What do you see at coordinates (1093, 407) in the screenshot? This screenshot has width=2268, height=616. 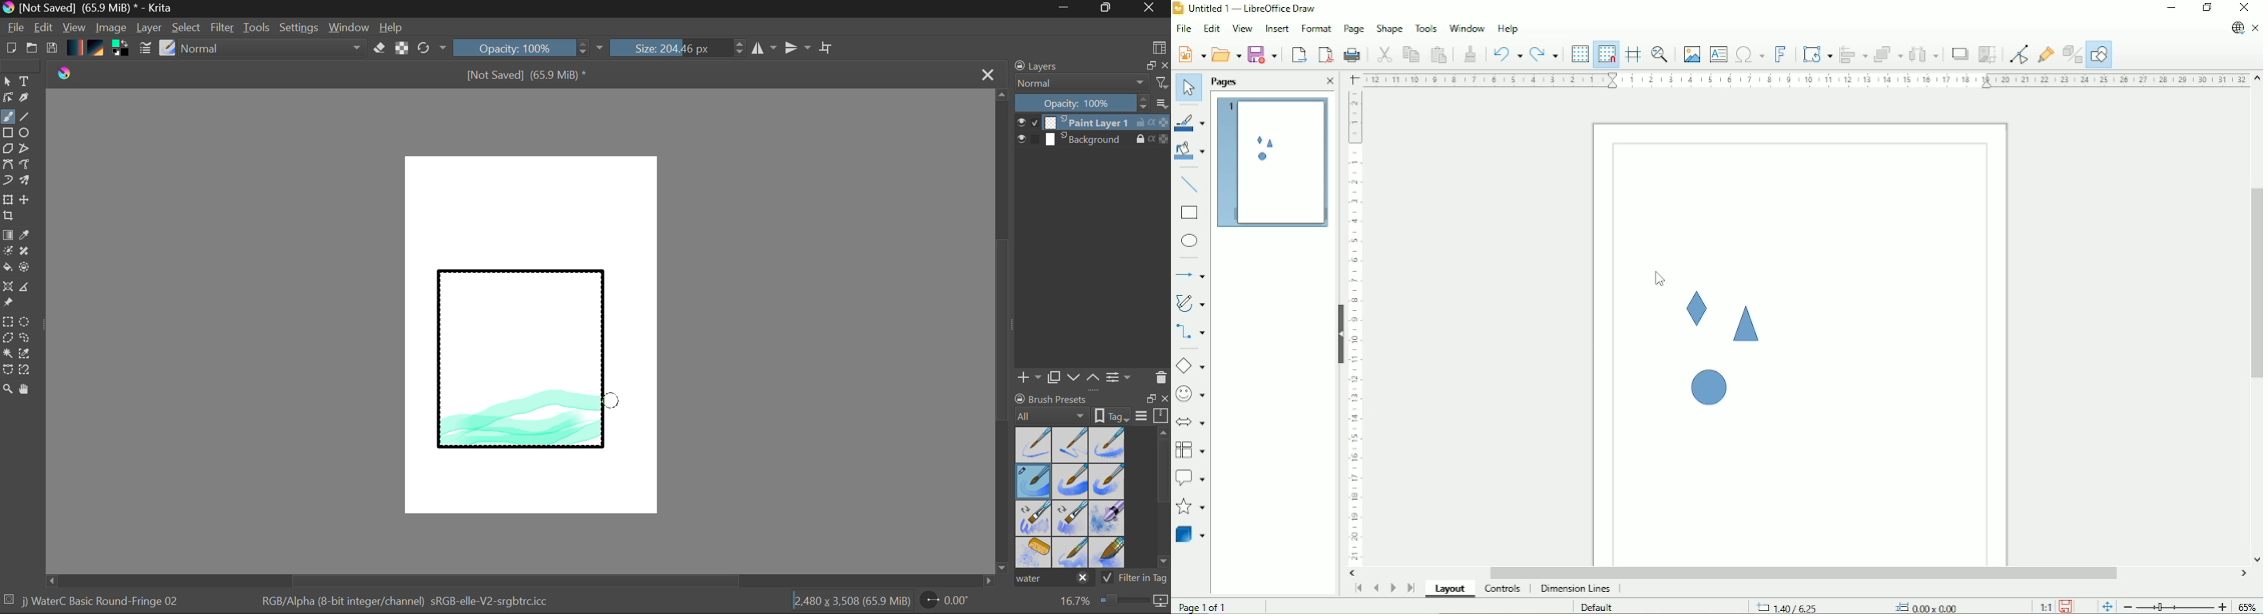 I see `Brush presets docket` at bounding box center [1093, 407].